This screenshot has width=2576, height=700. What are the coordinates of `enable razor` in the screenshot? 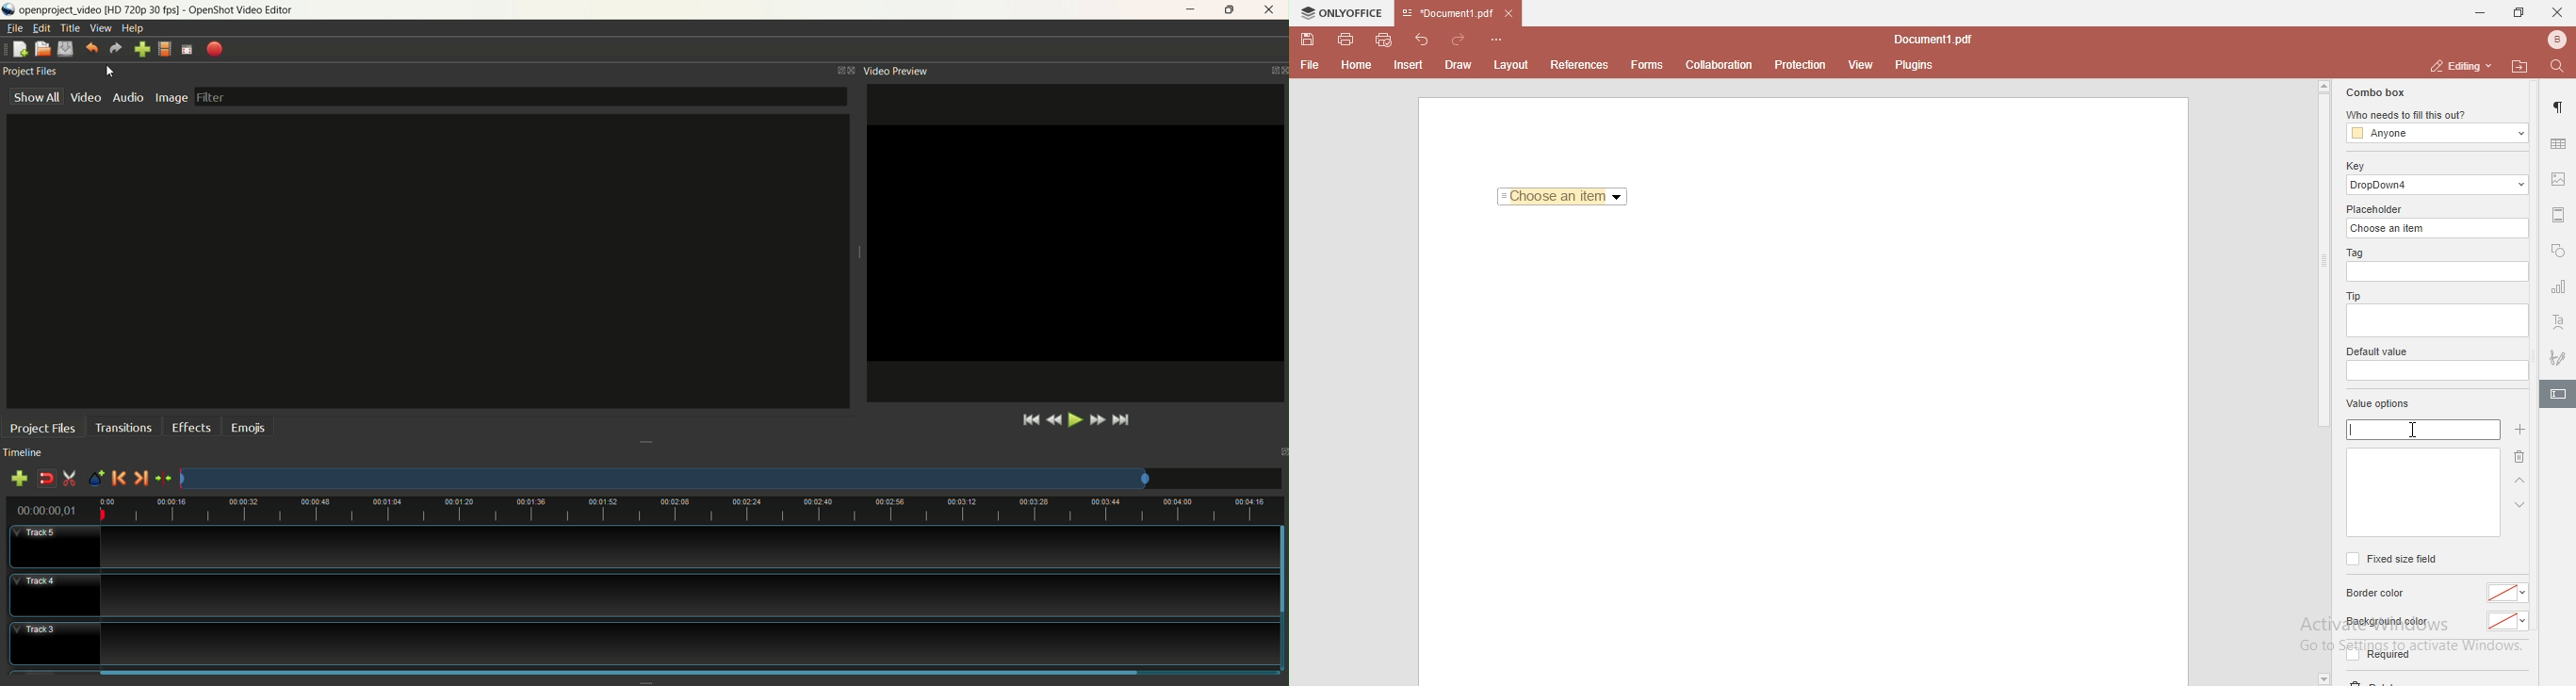 It's located at (71, 480).